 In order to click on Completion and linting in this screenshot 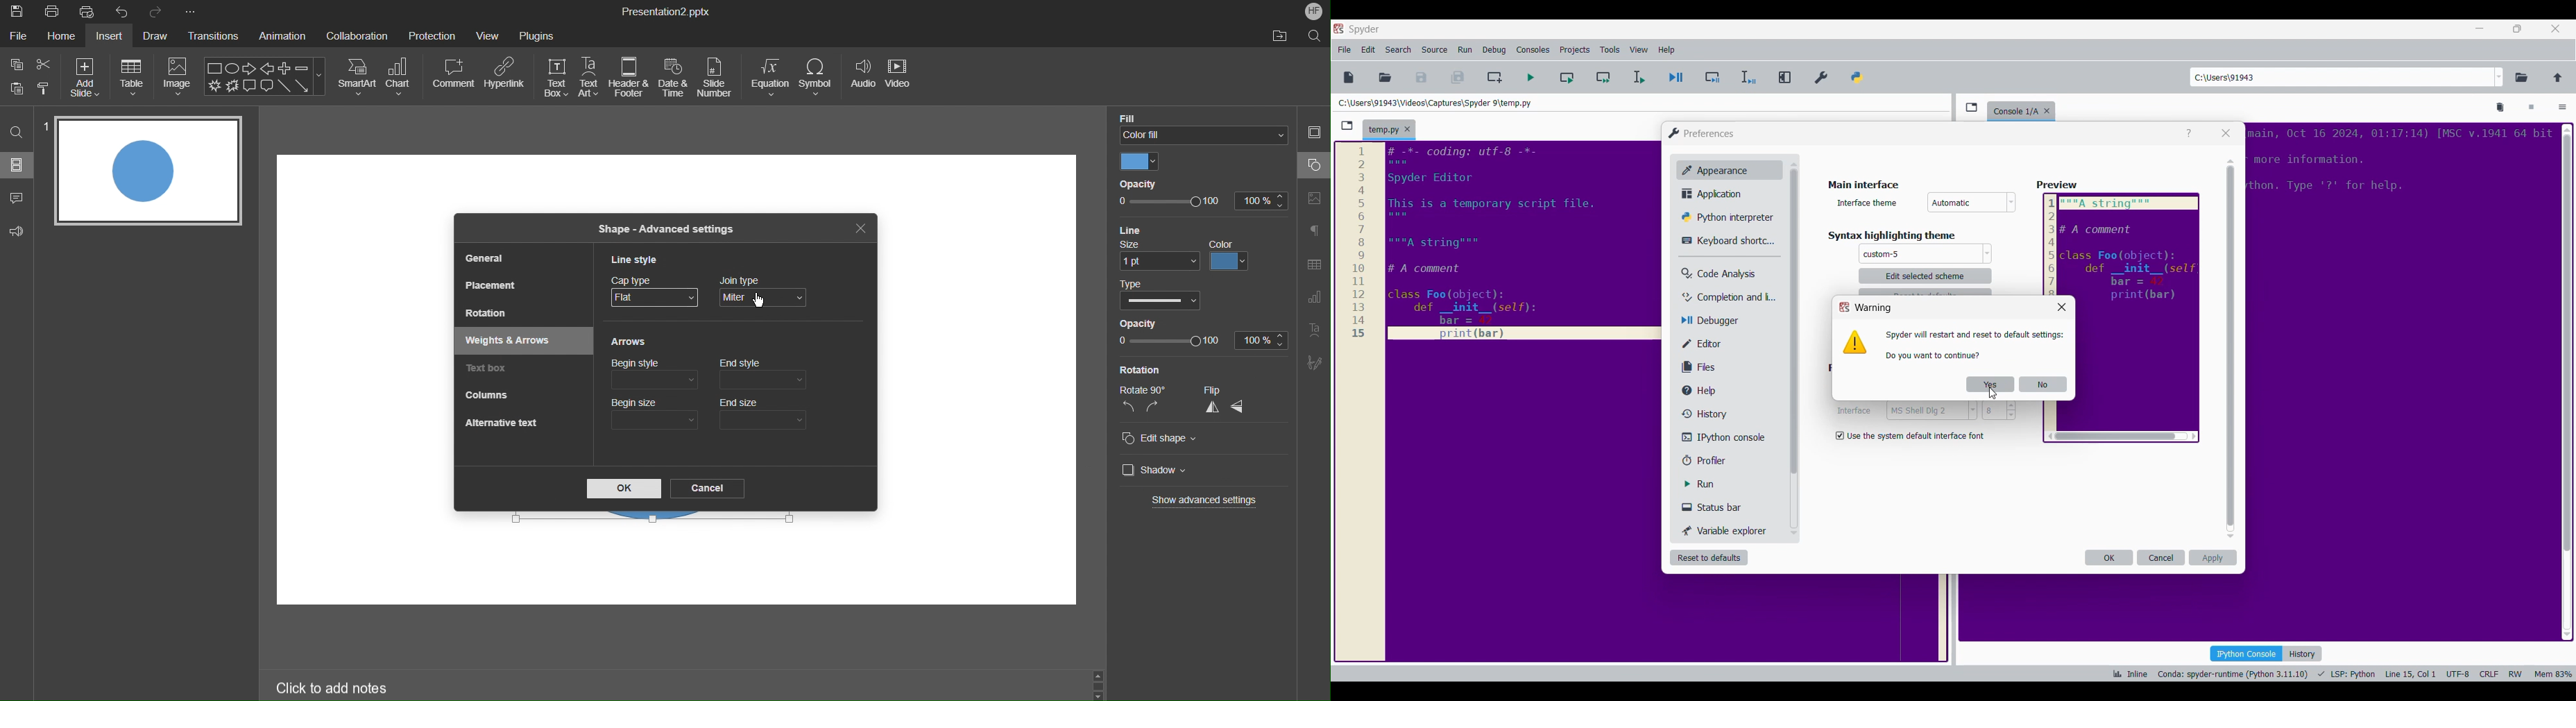, I will do `click(1729, 297)`.